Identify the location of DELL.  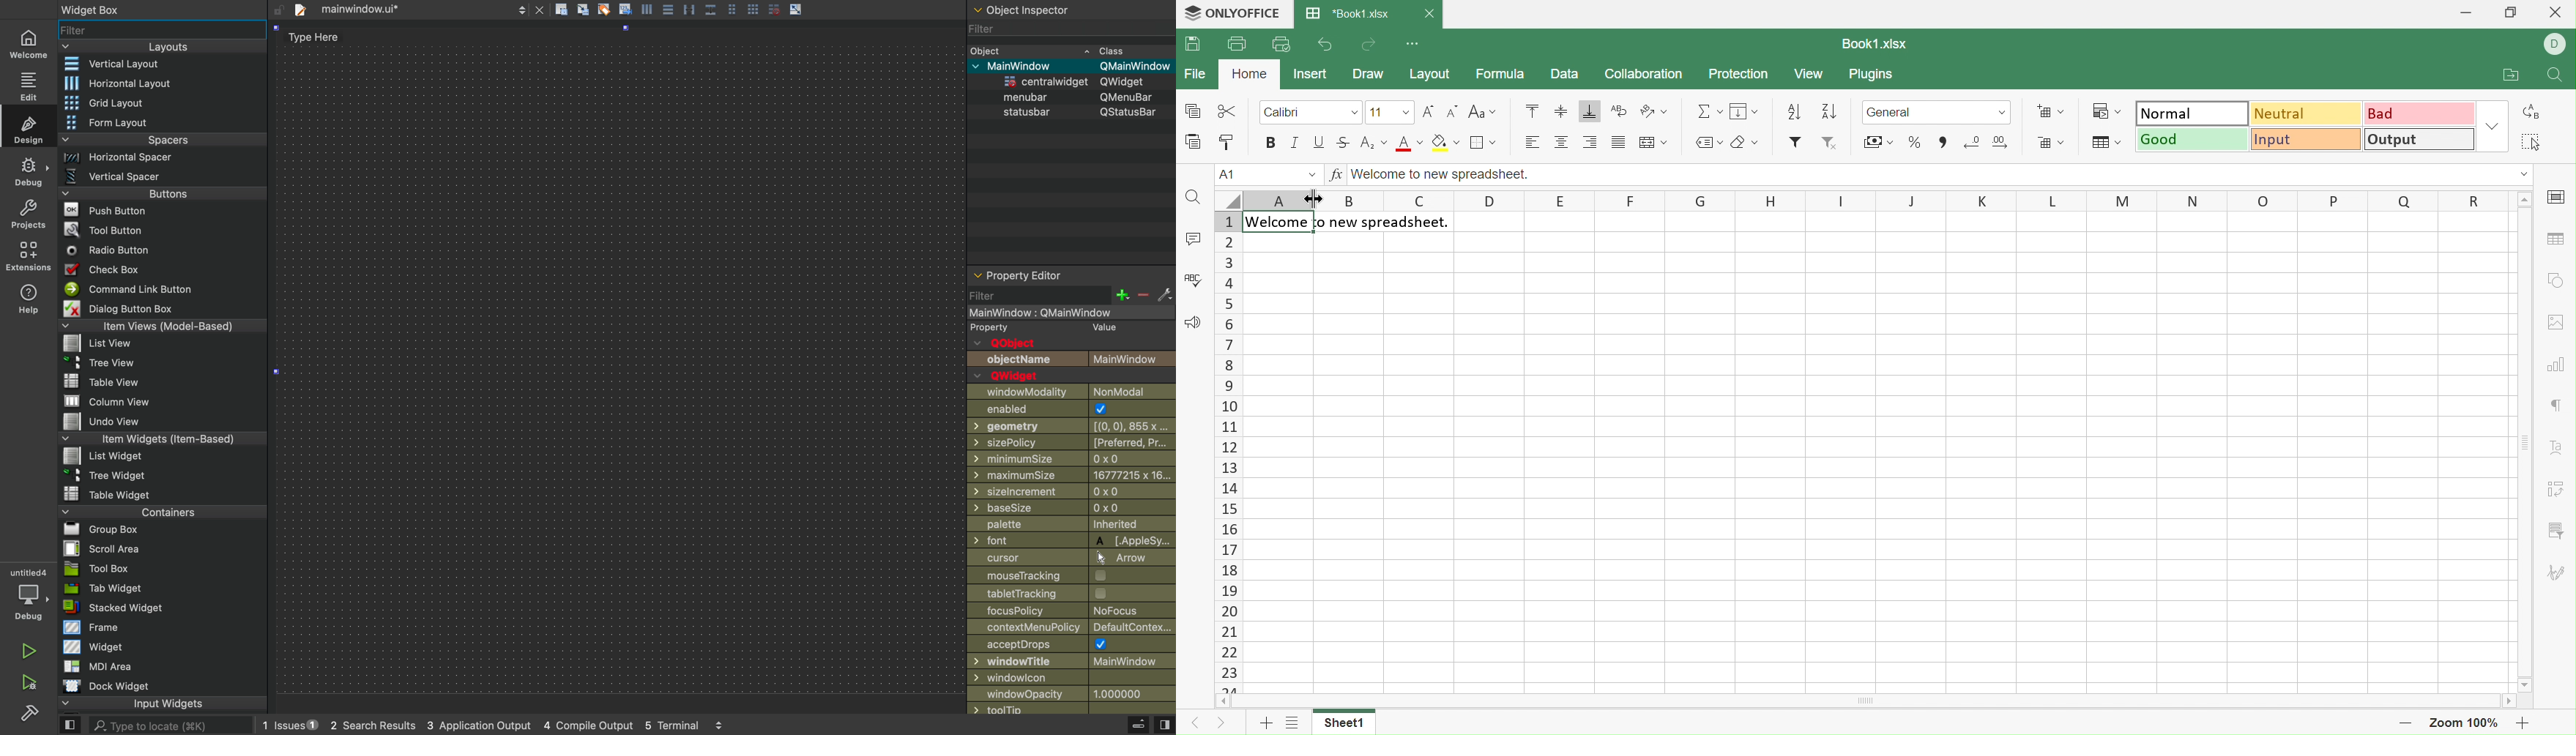
(2555, 43).